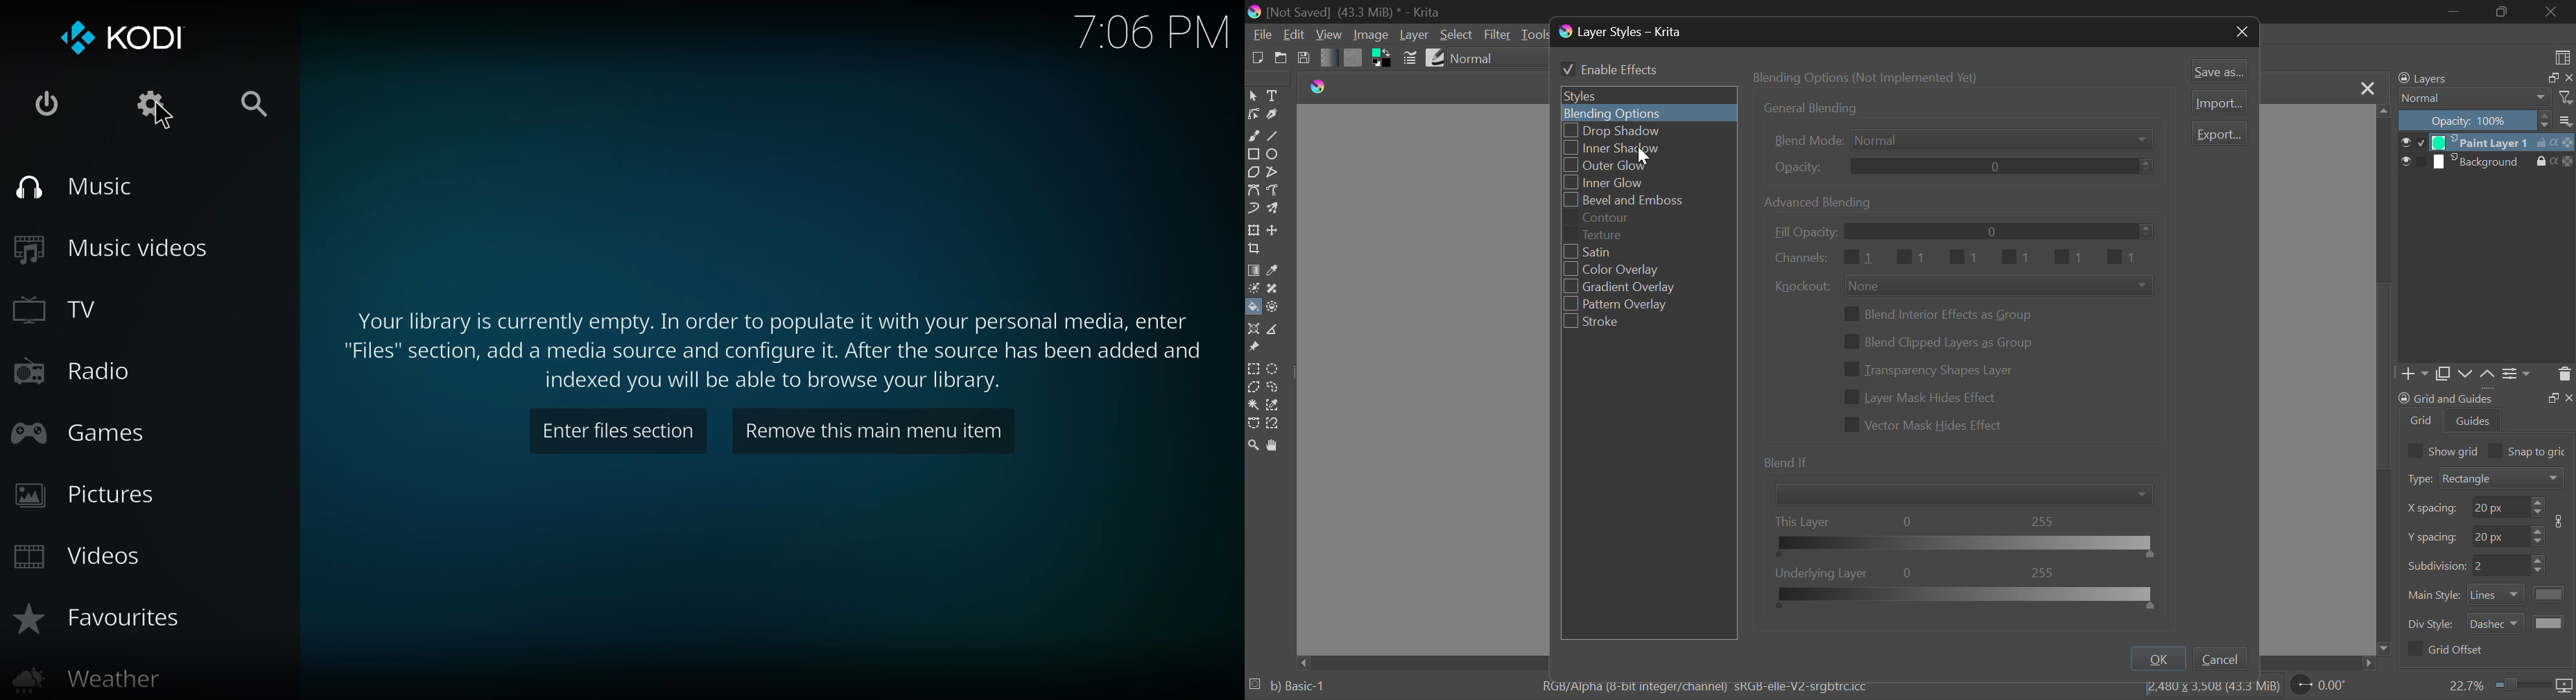 The width and height of the screenshot is (2576, 700). What do you see at coordinates (2482, 80) in the screenshot?
I see `Layers Docker Tab` at bounding box center [2482, 80].